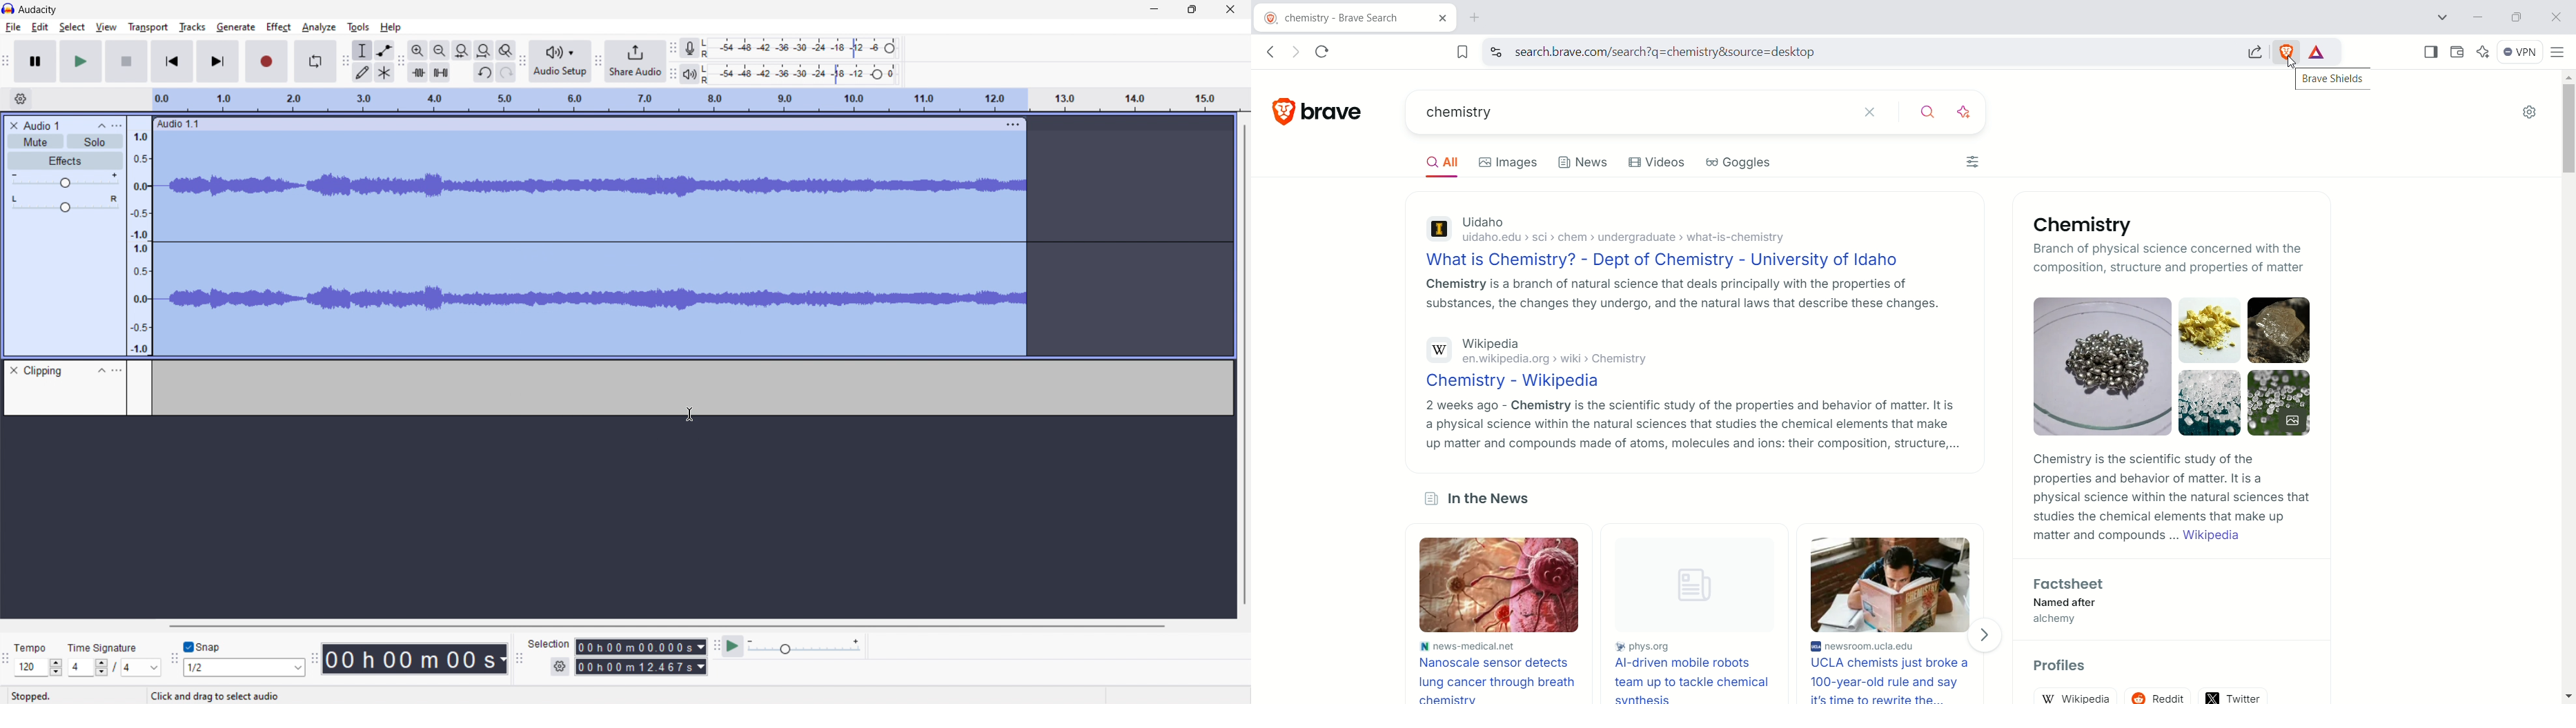  I want to click on audio setup, so click(560, 62).